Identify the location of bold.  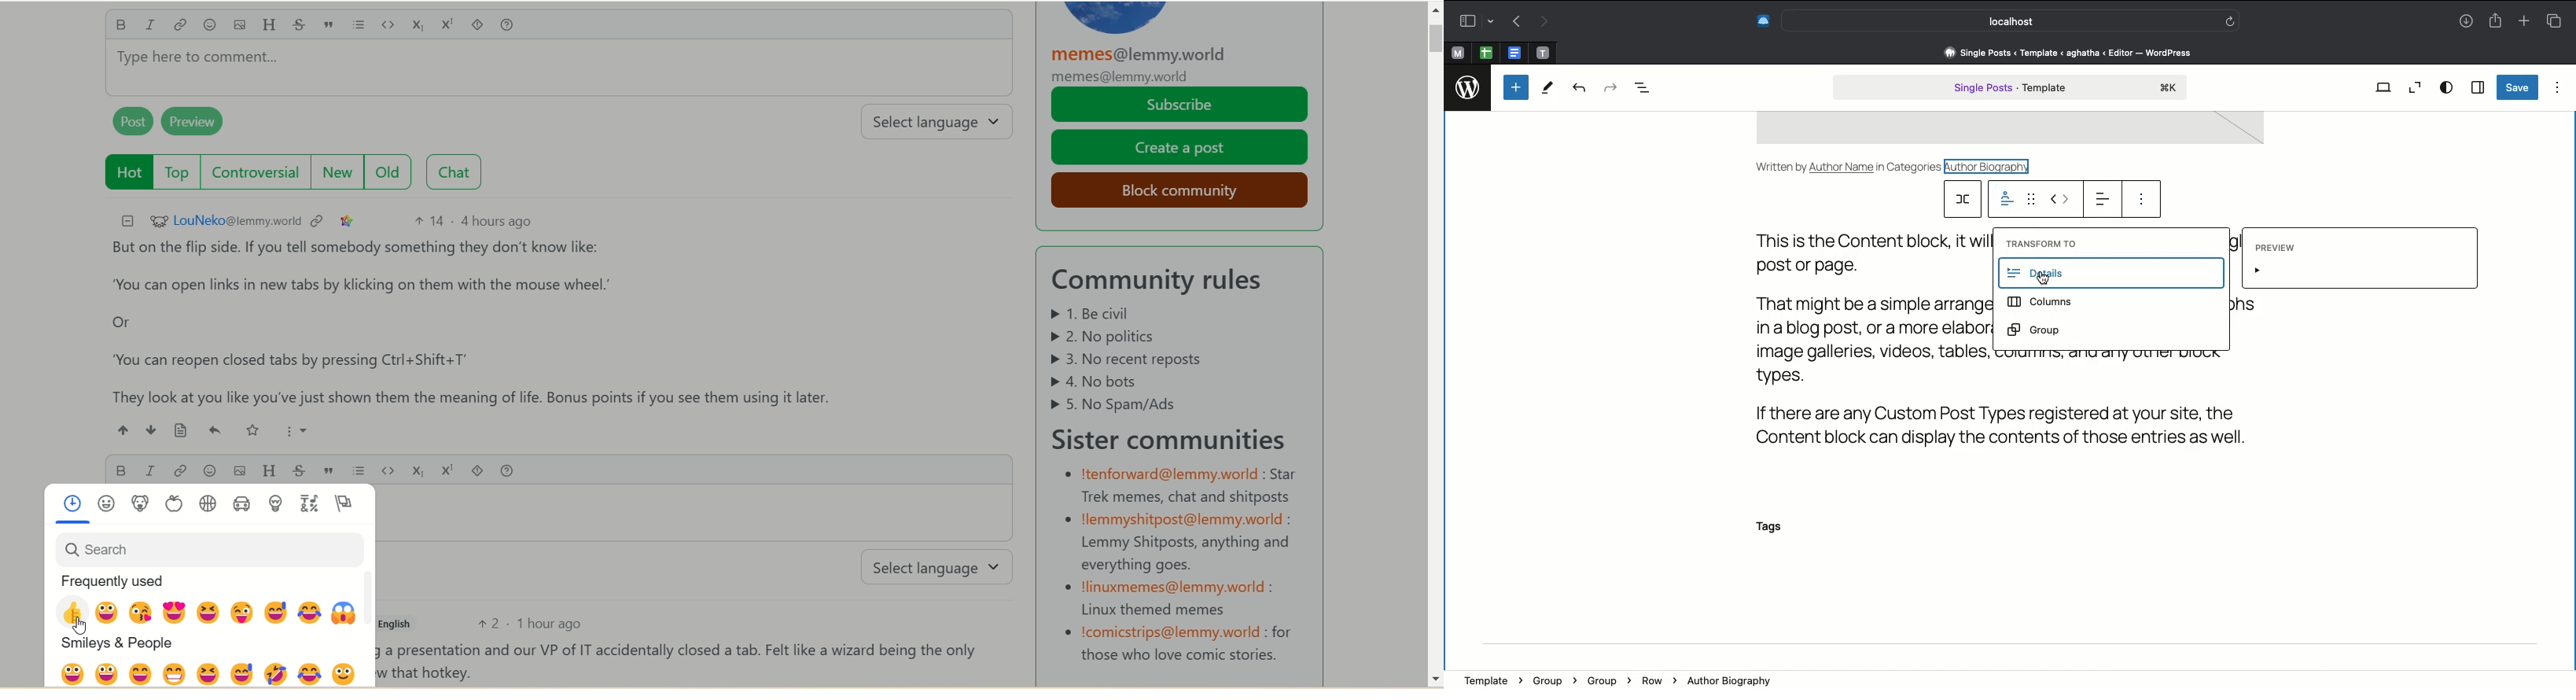
(120, 27).